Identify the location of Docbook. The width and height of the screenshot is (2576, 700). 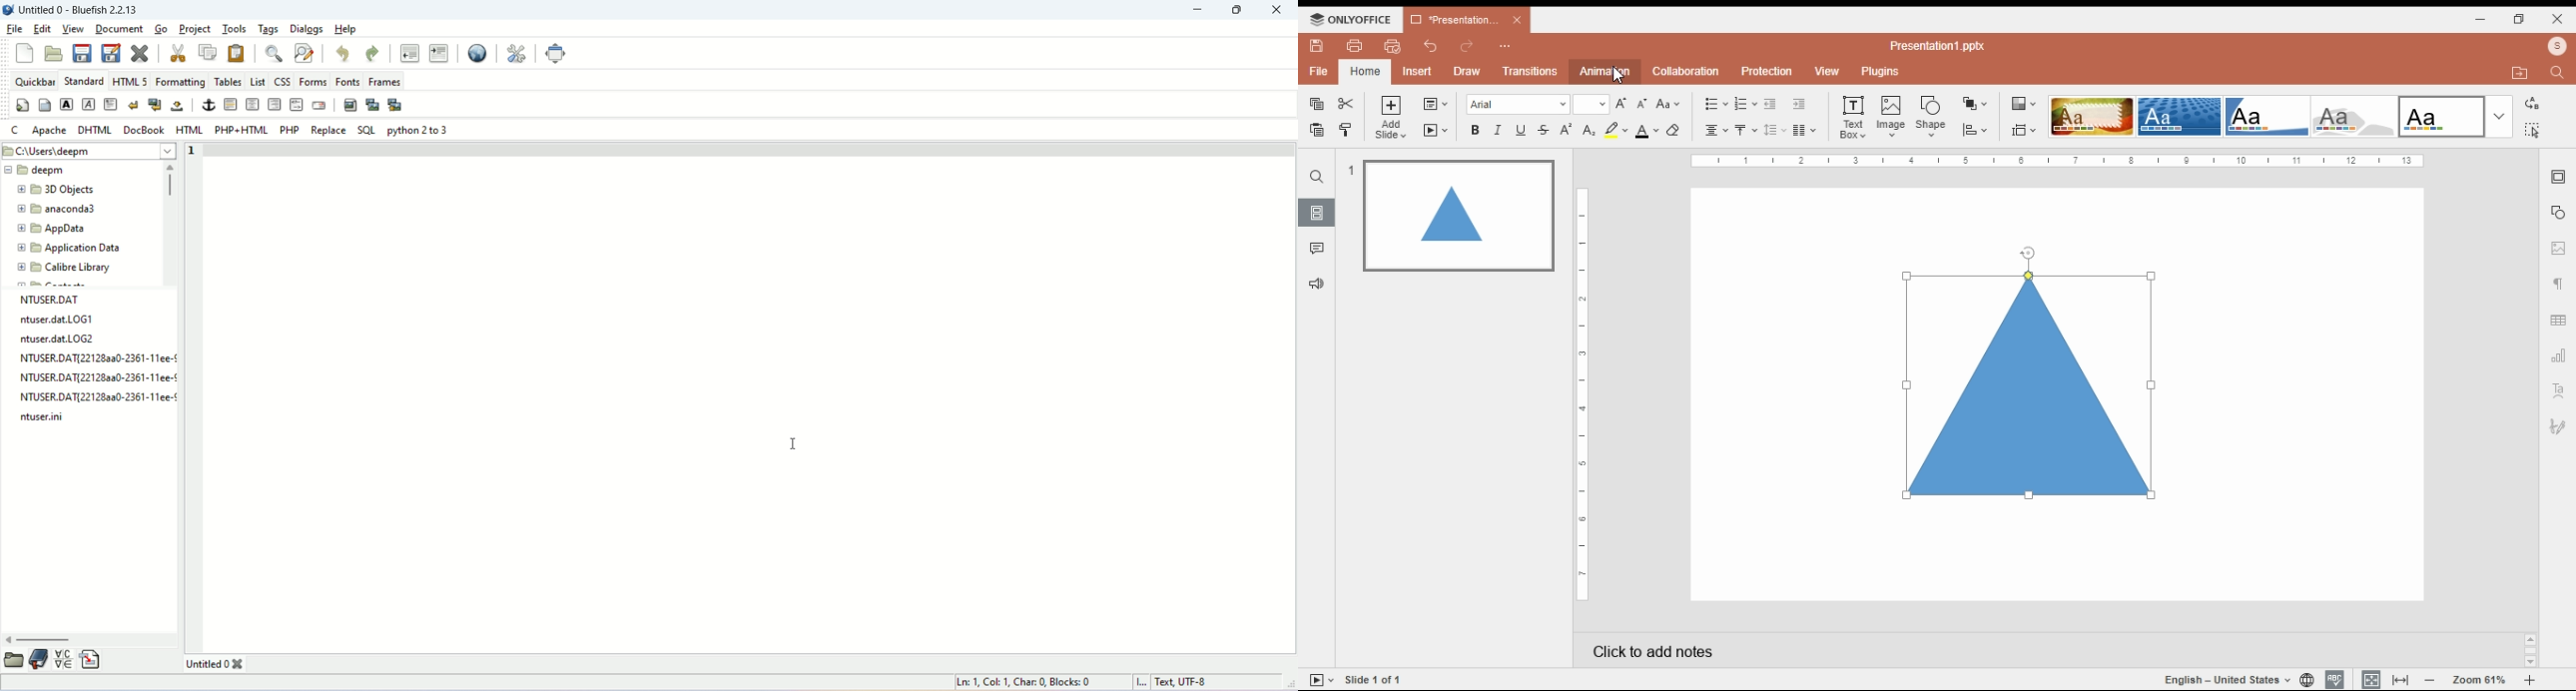
(143, 130).